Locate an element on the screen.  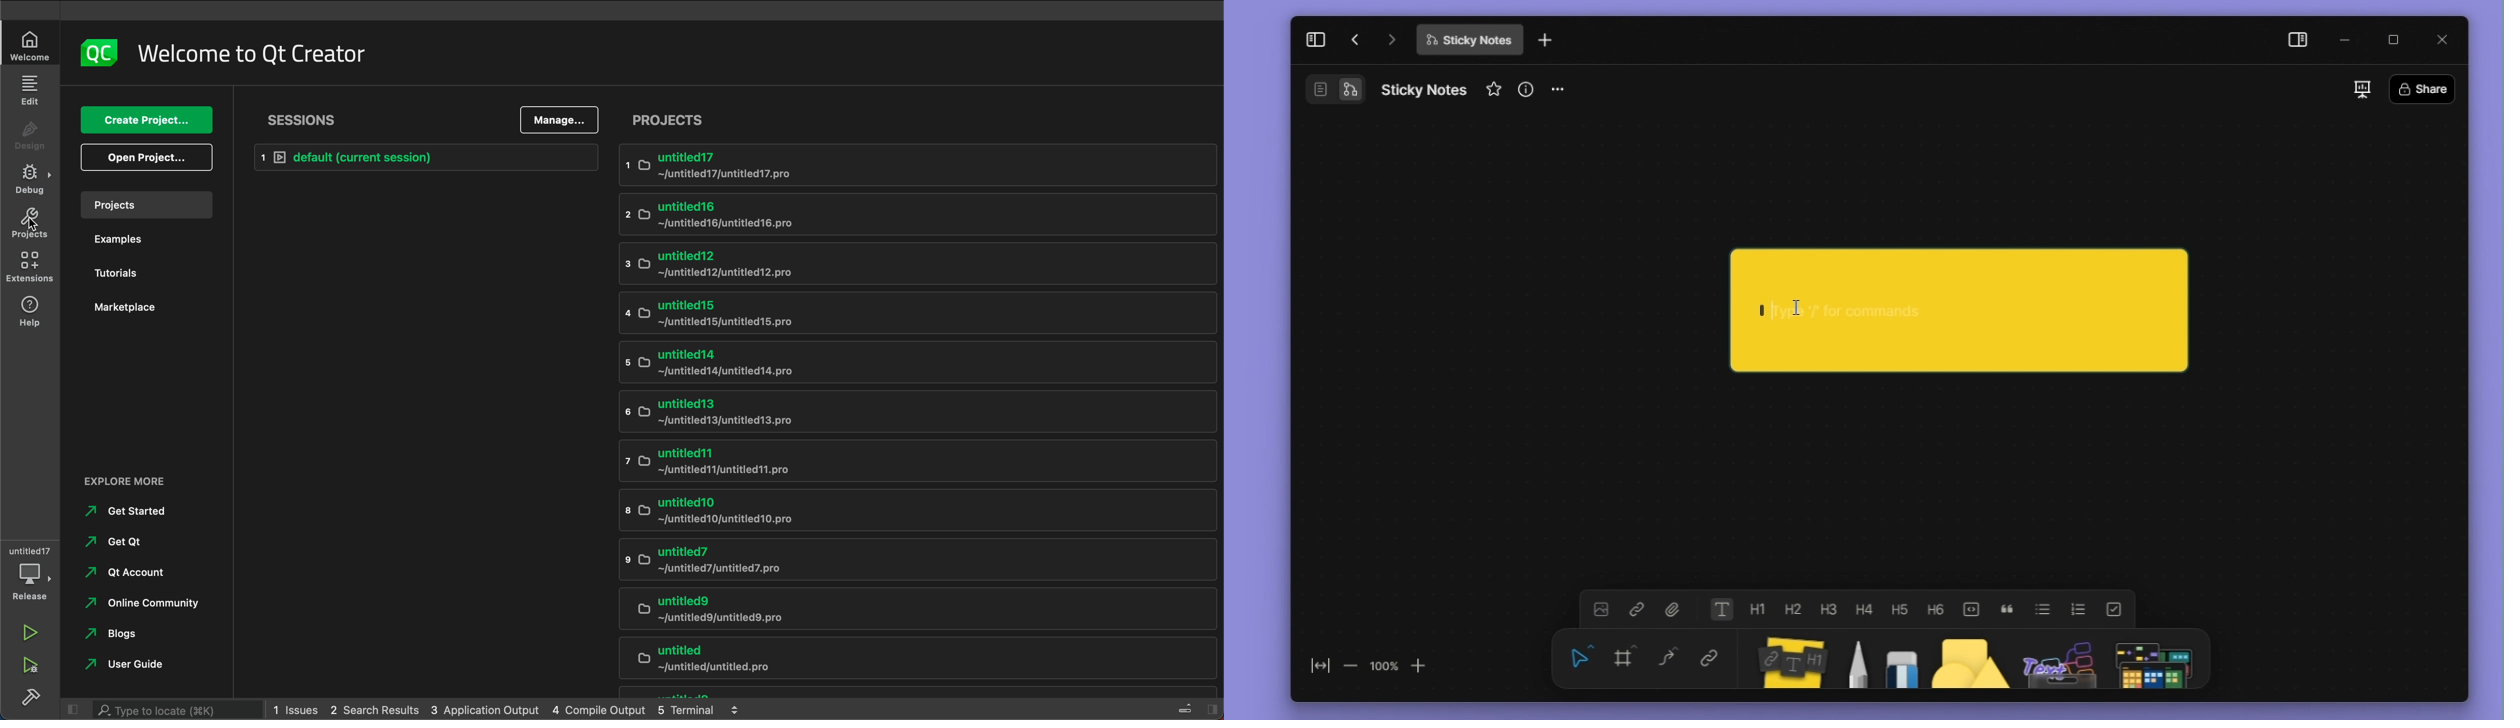
Sticky notes is located at coordinates (1788, 659).